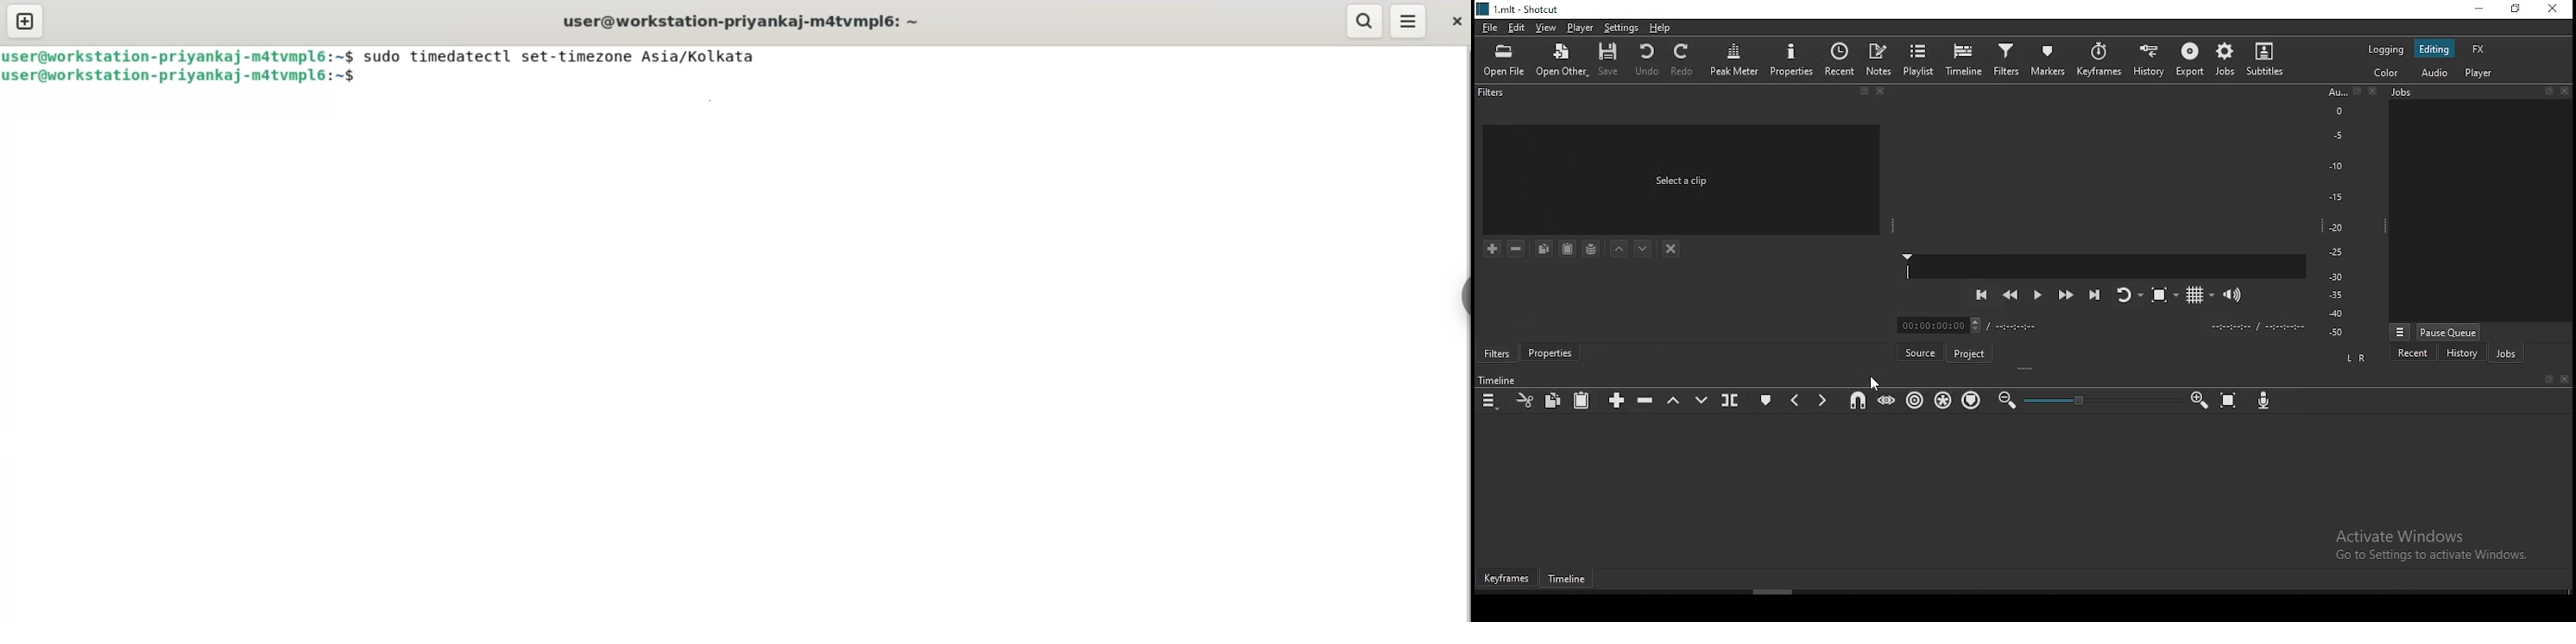 This screenshot has height=644, width=2576. What do you see at coordinates (1515, 248) in the screenshot?
I see `remove selected filter` at bounding box center [1515, 248].